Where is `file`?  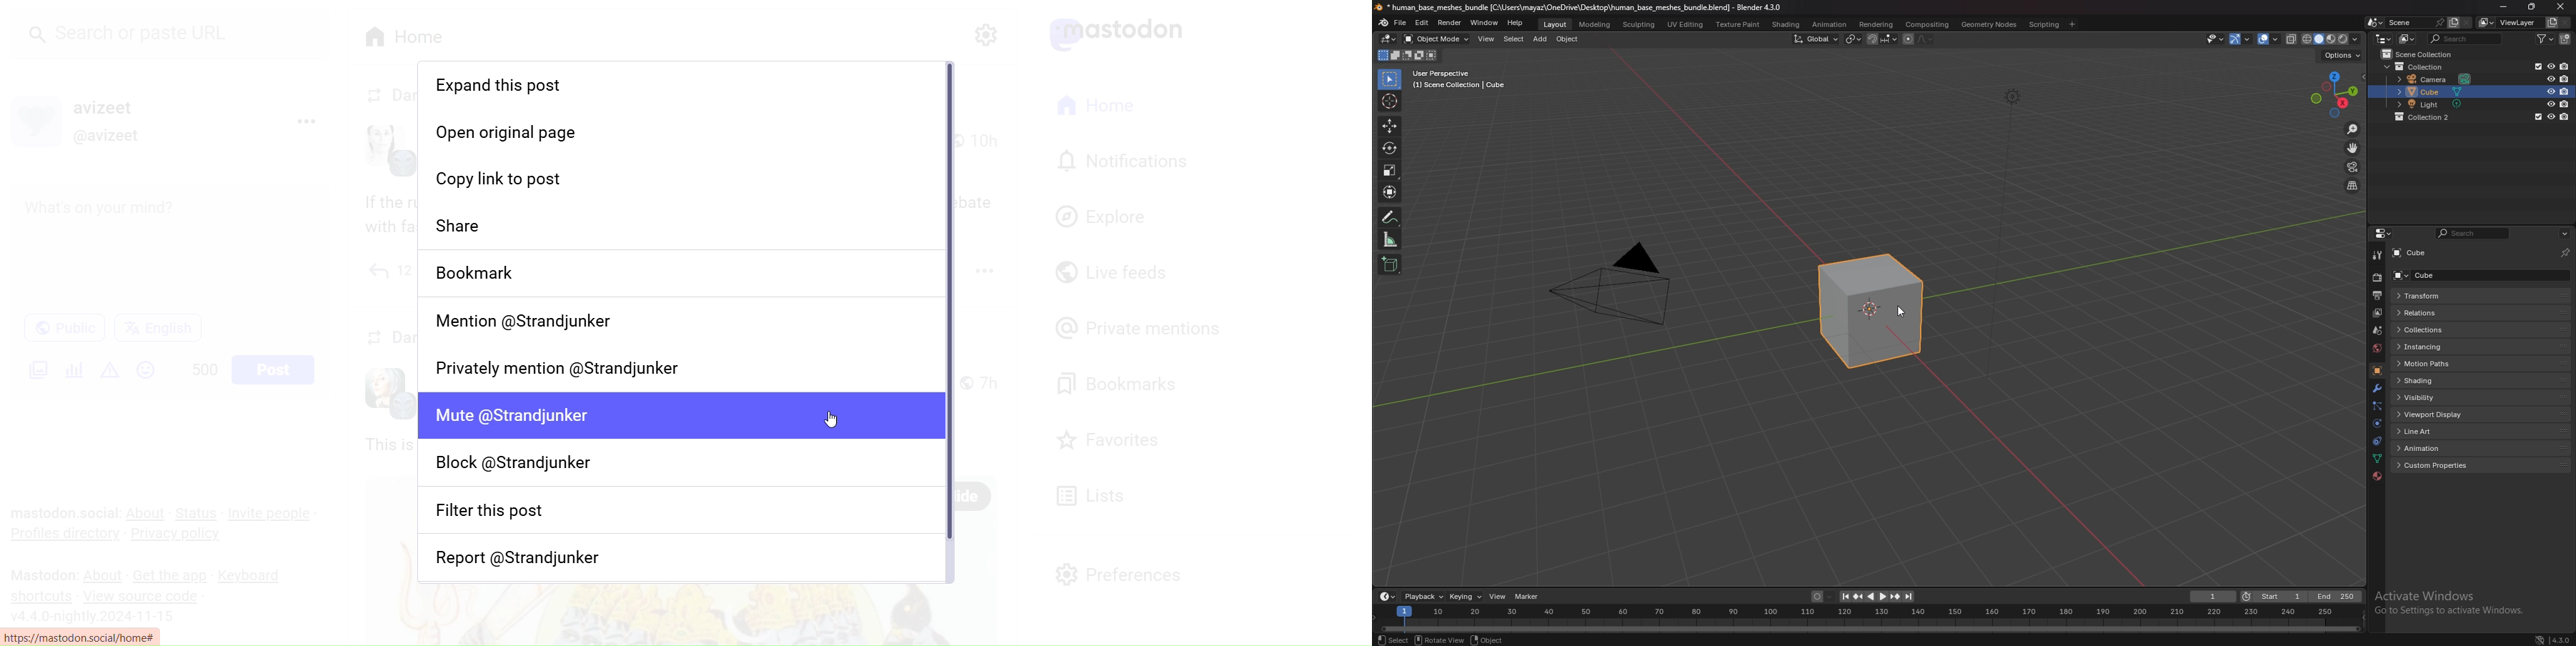
file is located at coordinates (1401, 23).